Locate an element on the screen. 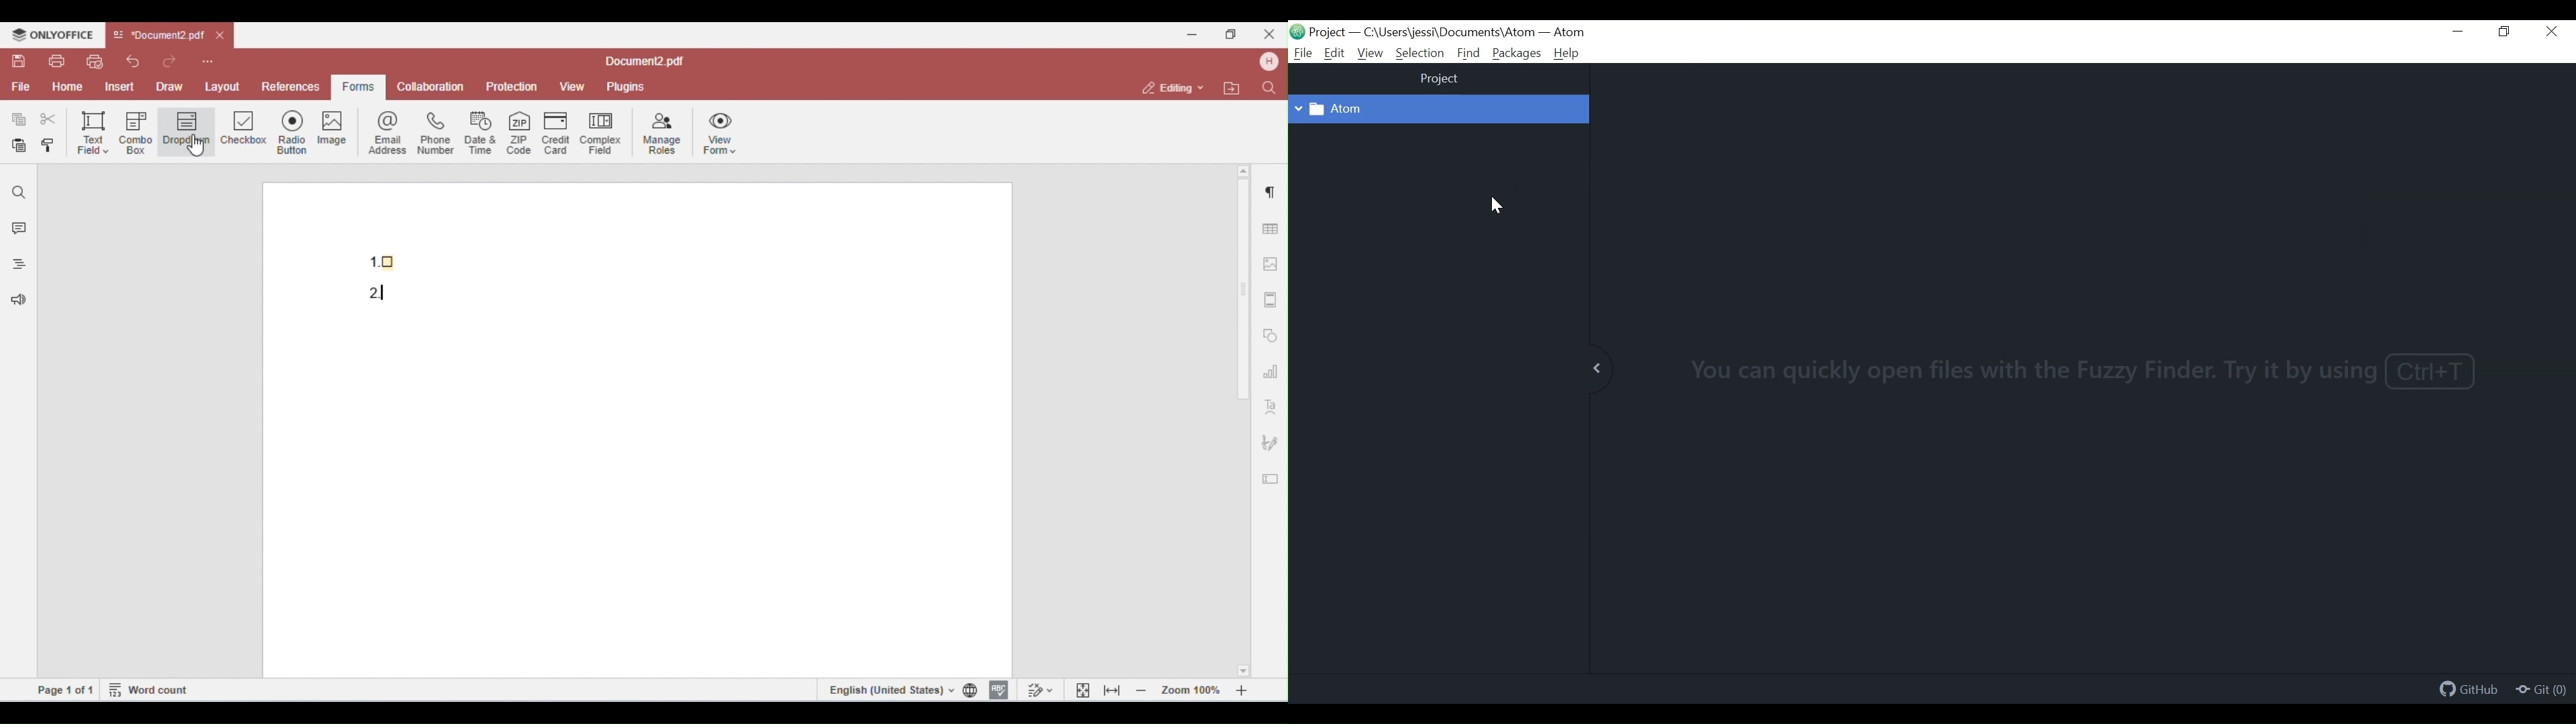 The image size is (2576, 728). Minimize is located at coordinates (2460, 33).